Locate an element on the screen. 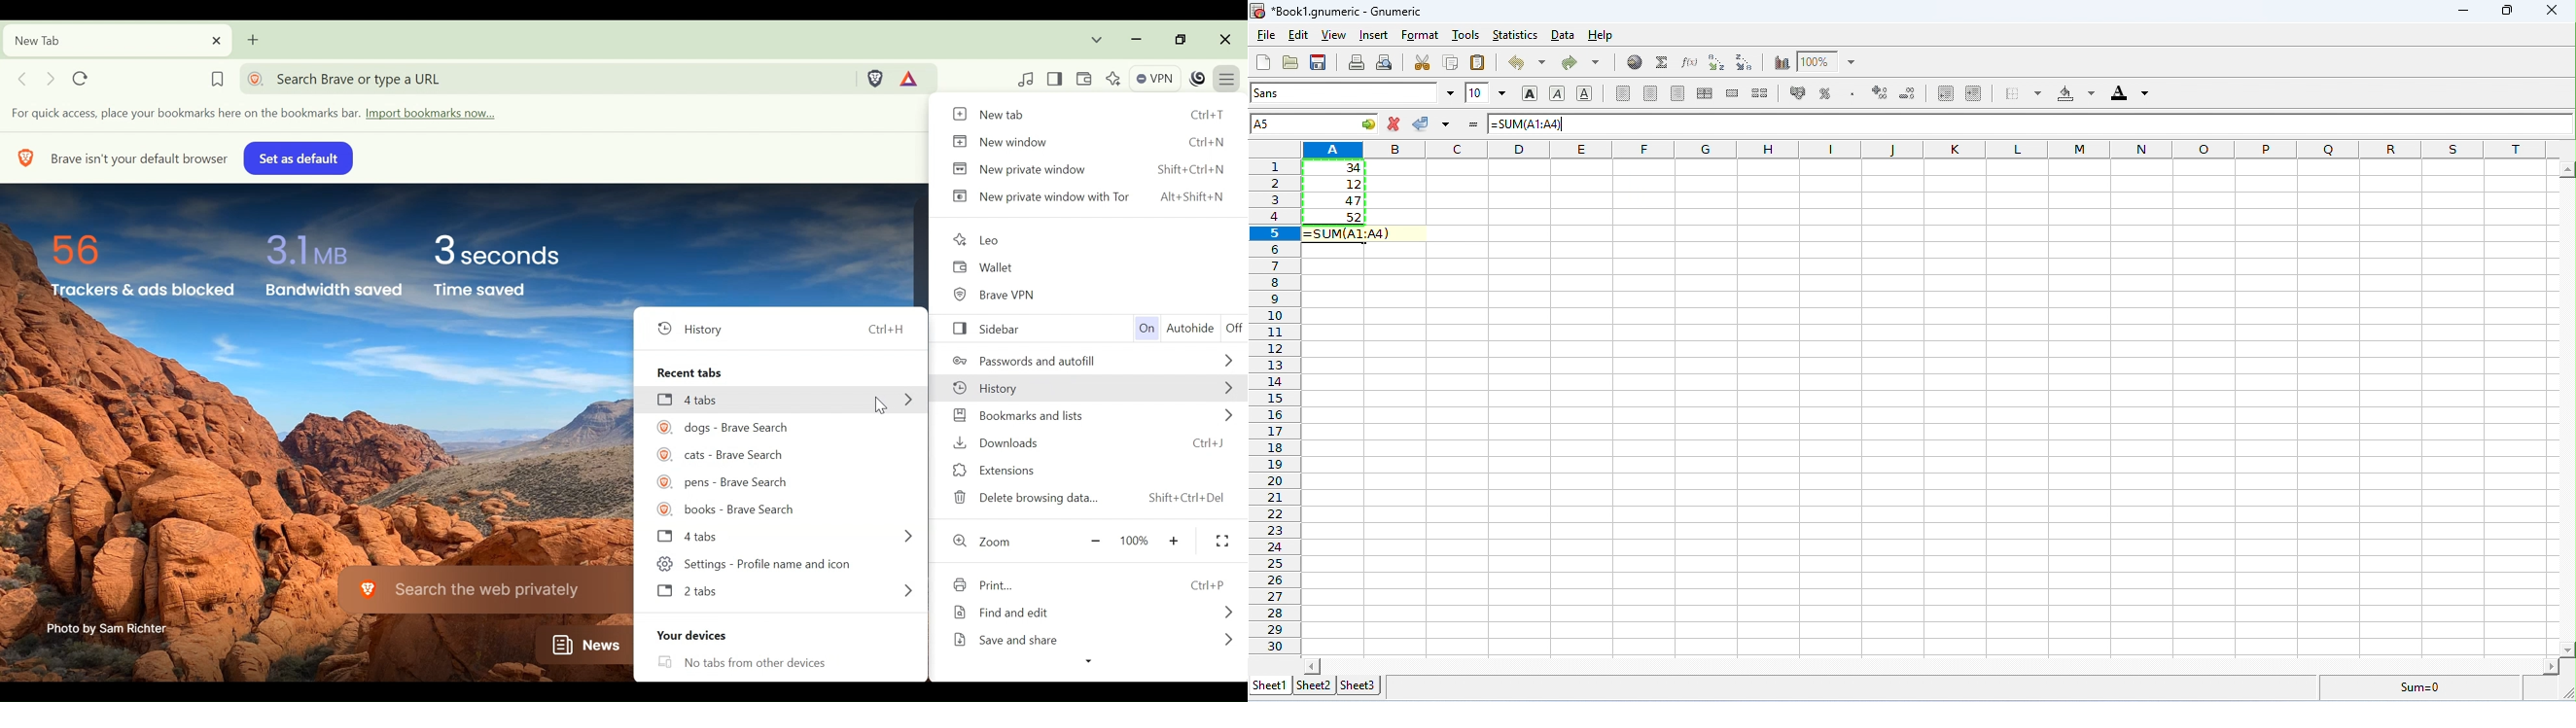 The height and width of the screenshot is (728, 2576). print preview is located at coordinates (1386, 62).